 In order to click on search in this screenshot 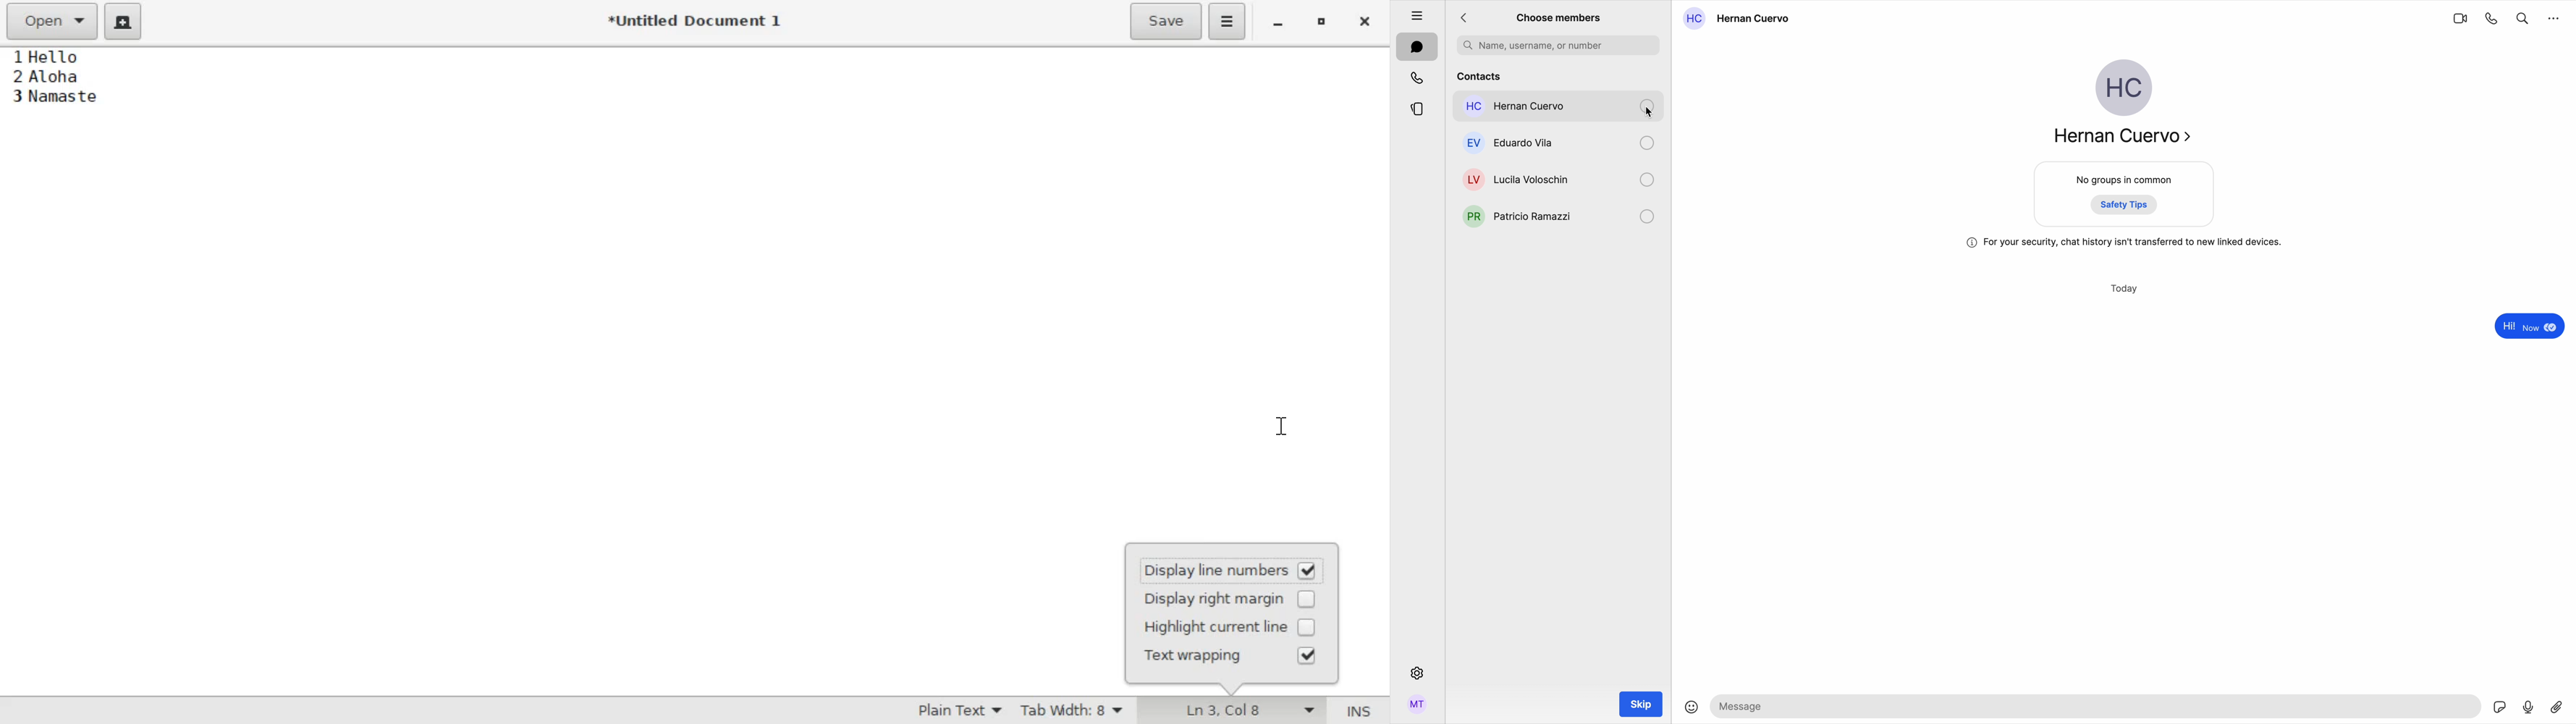, I will do `click(2523, 17)`.